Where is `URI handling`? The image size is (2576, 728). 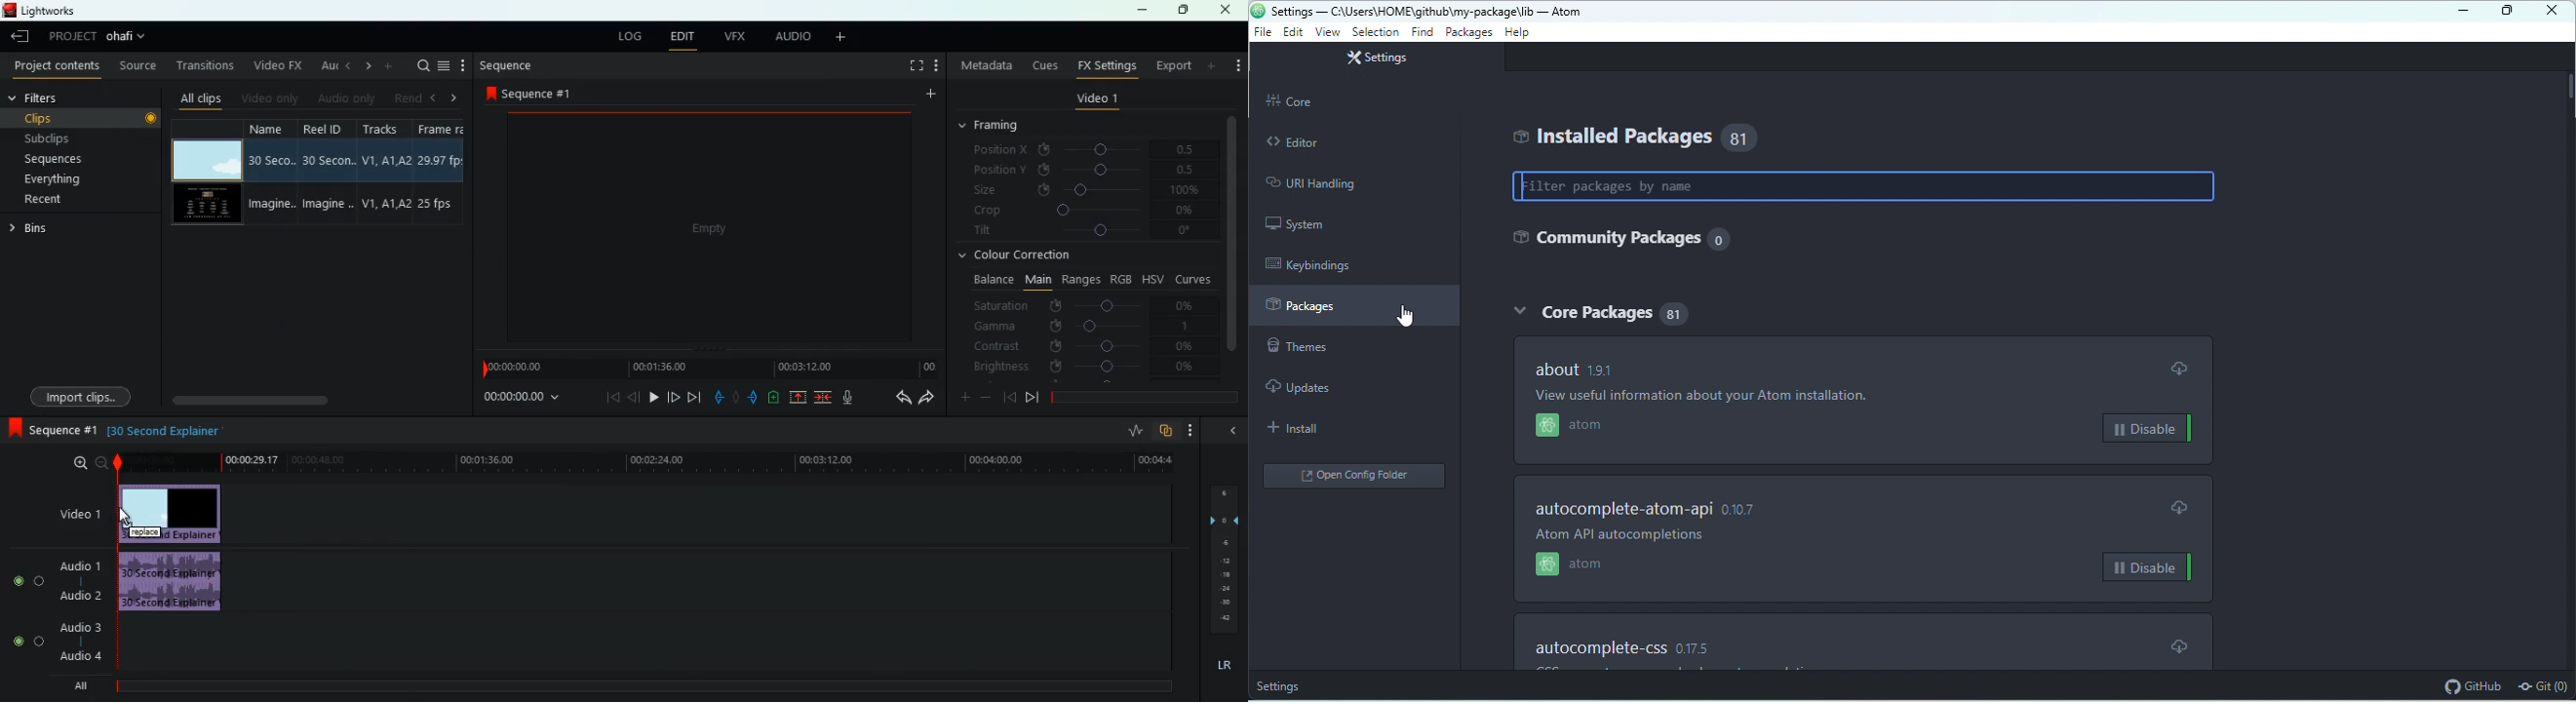 URI handling is located at coordinates (1347, 183).